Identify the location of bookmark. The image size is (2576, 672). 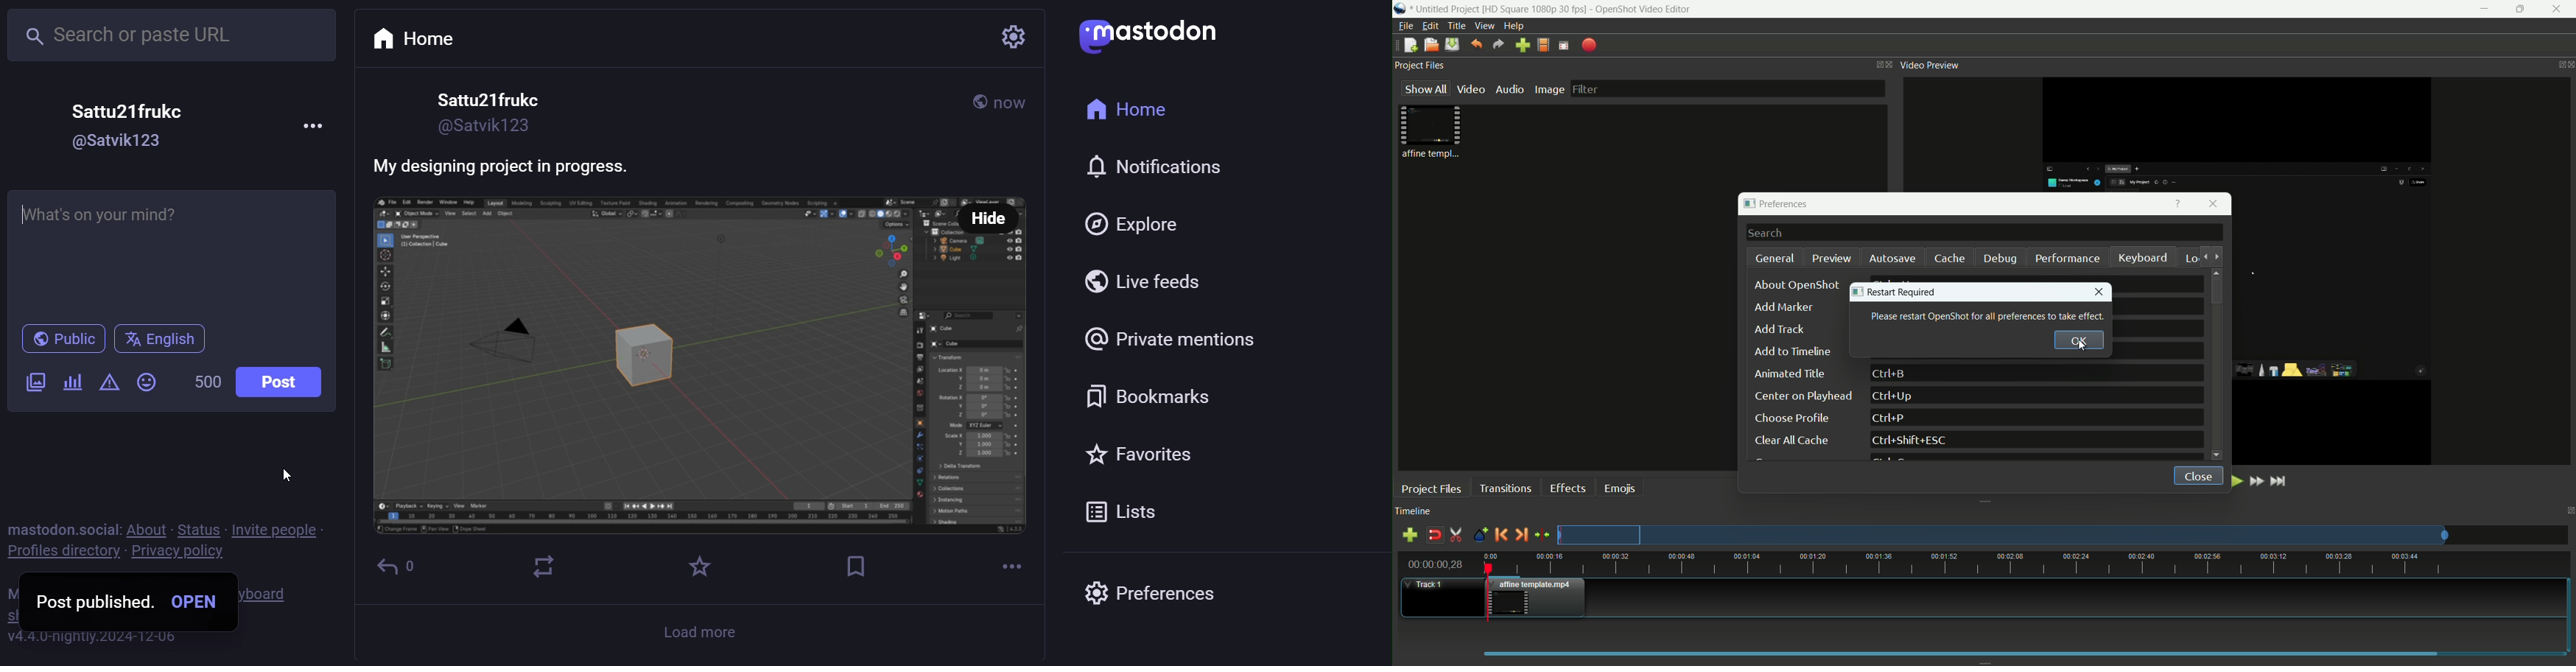
(1143, 394).